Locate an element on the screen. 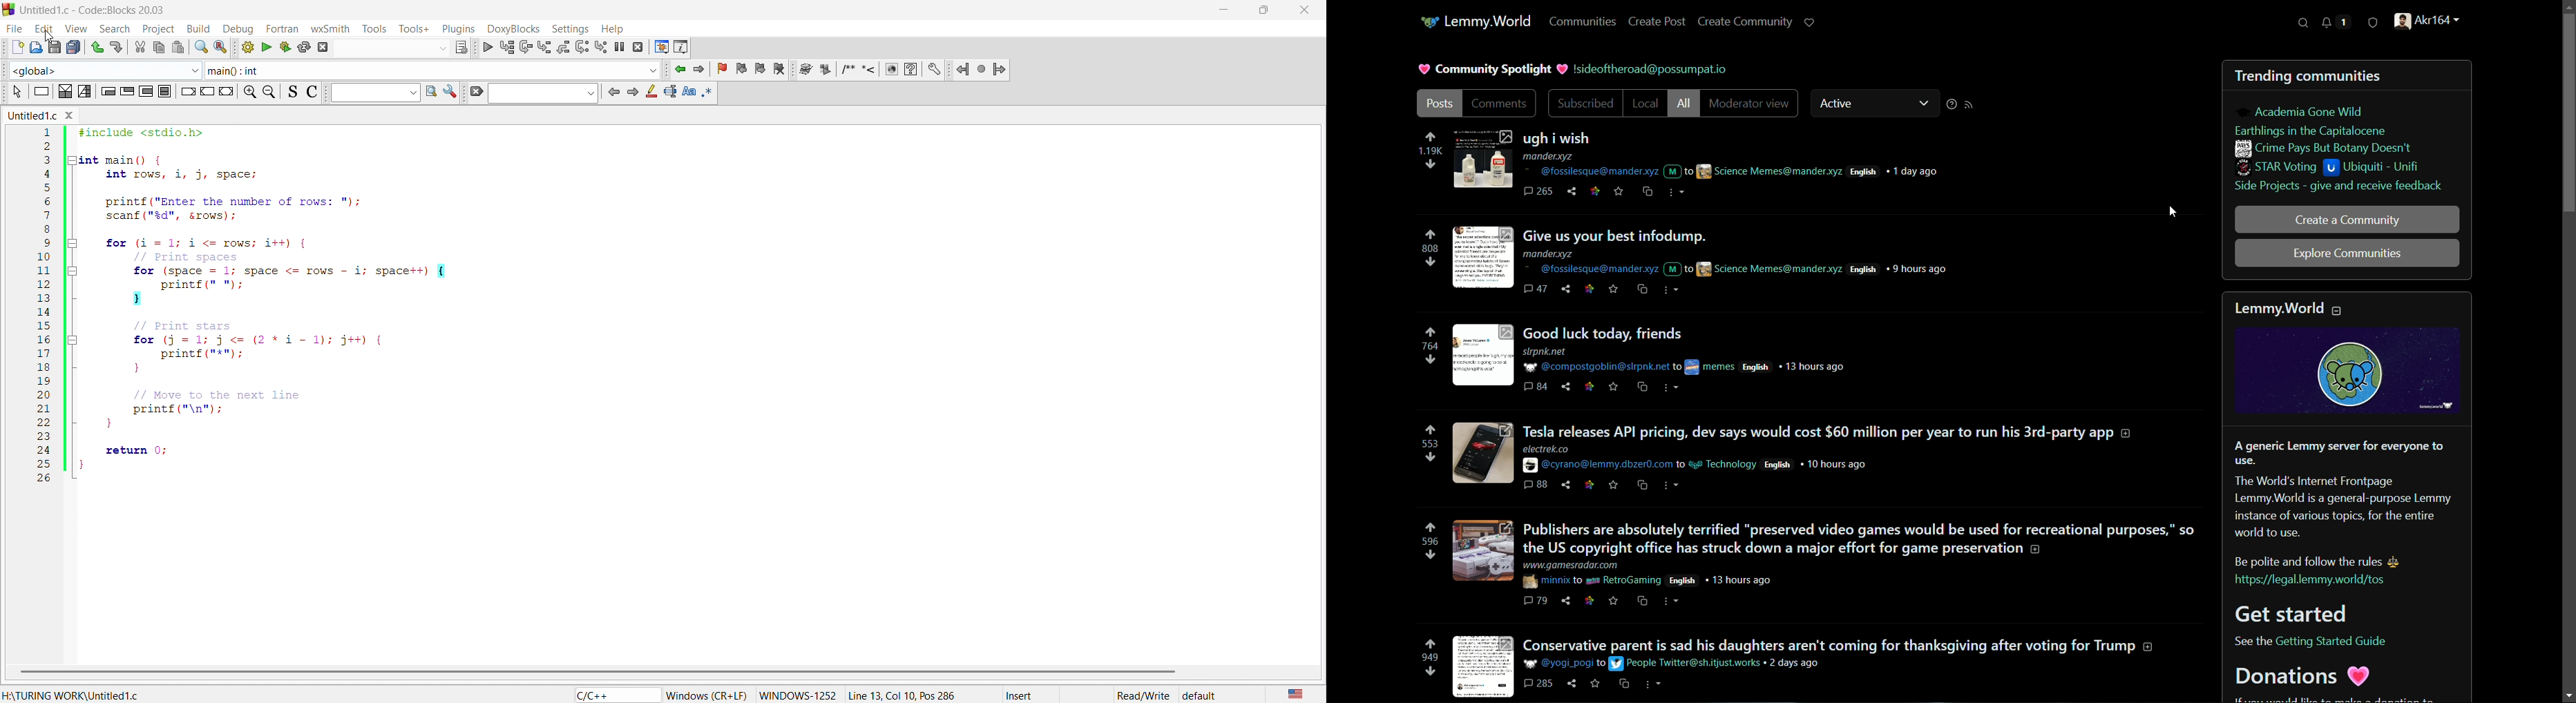 The width and height of the screenshot is (2576, 728). enter condition loop is located at coordinates (107, 91).